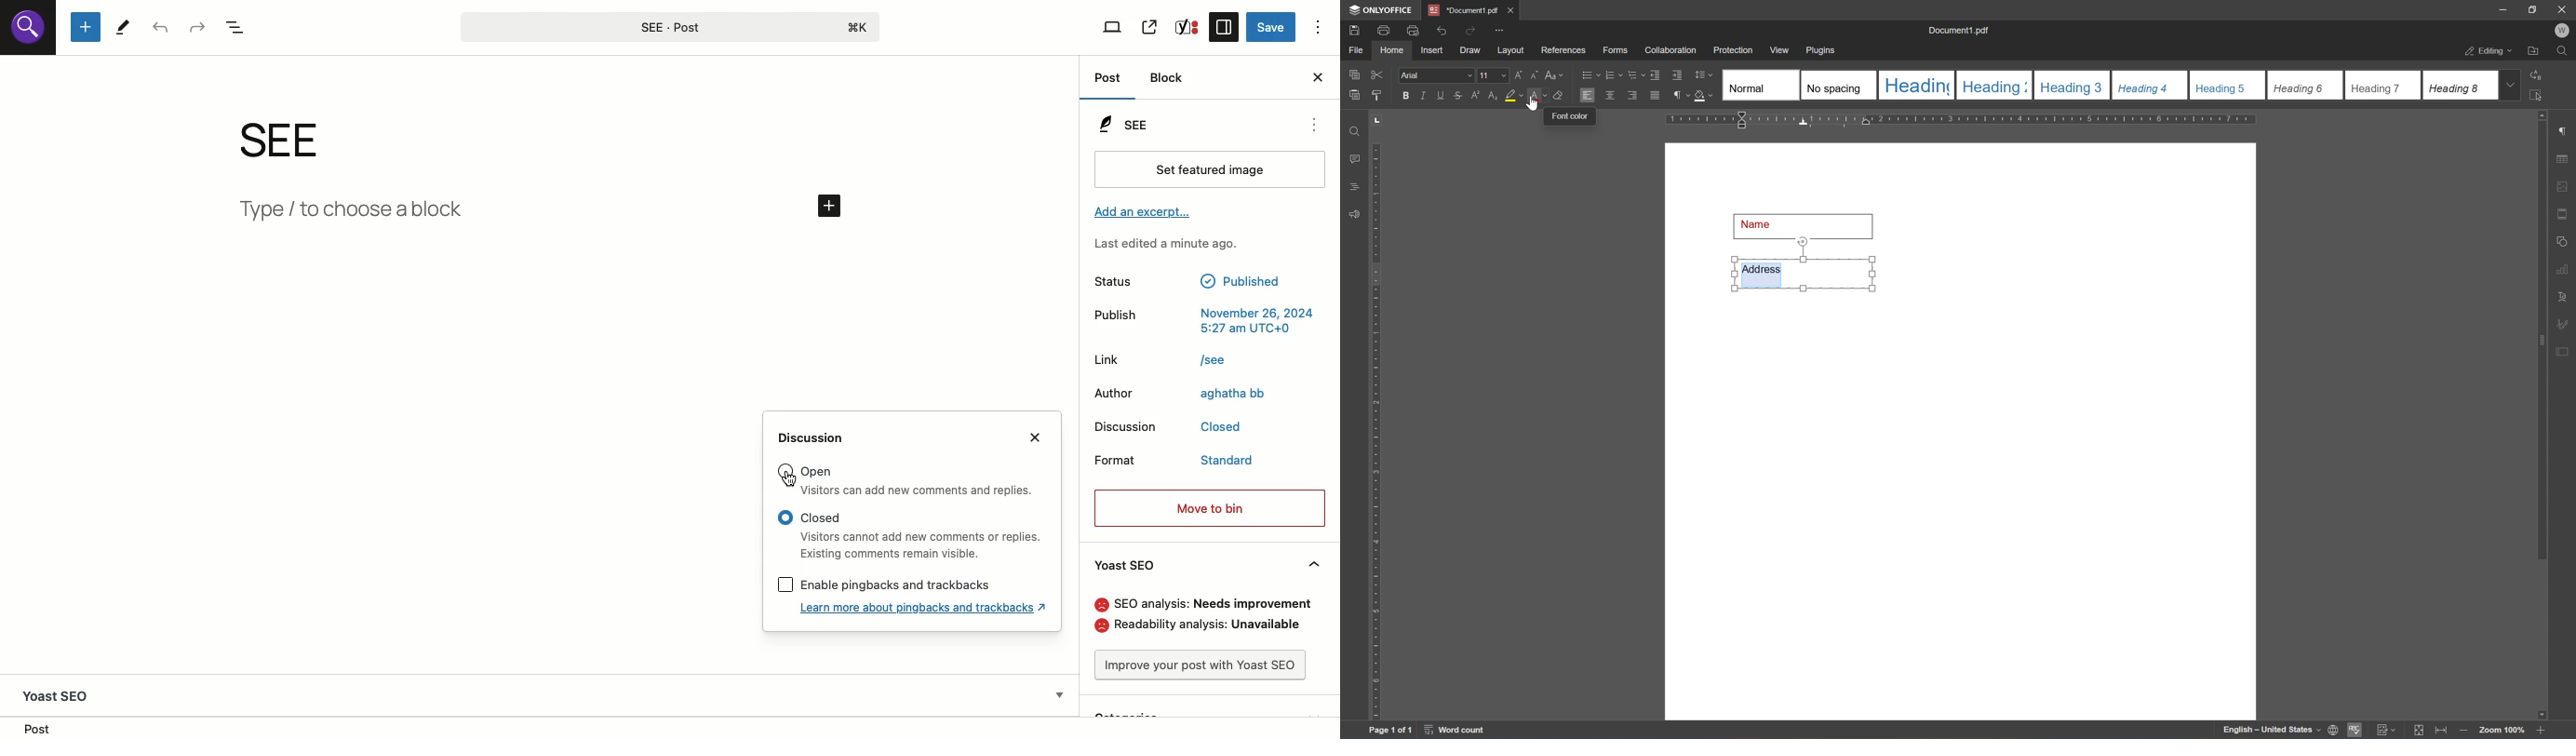  Describe the element at coordinates (1176, 457) in the screenshot. I see `Format standard` at that location.